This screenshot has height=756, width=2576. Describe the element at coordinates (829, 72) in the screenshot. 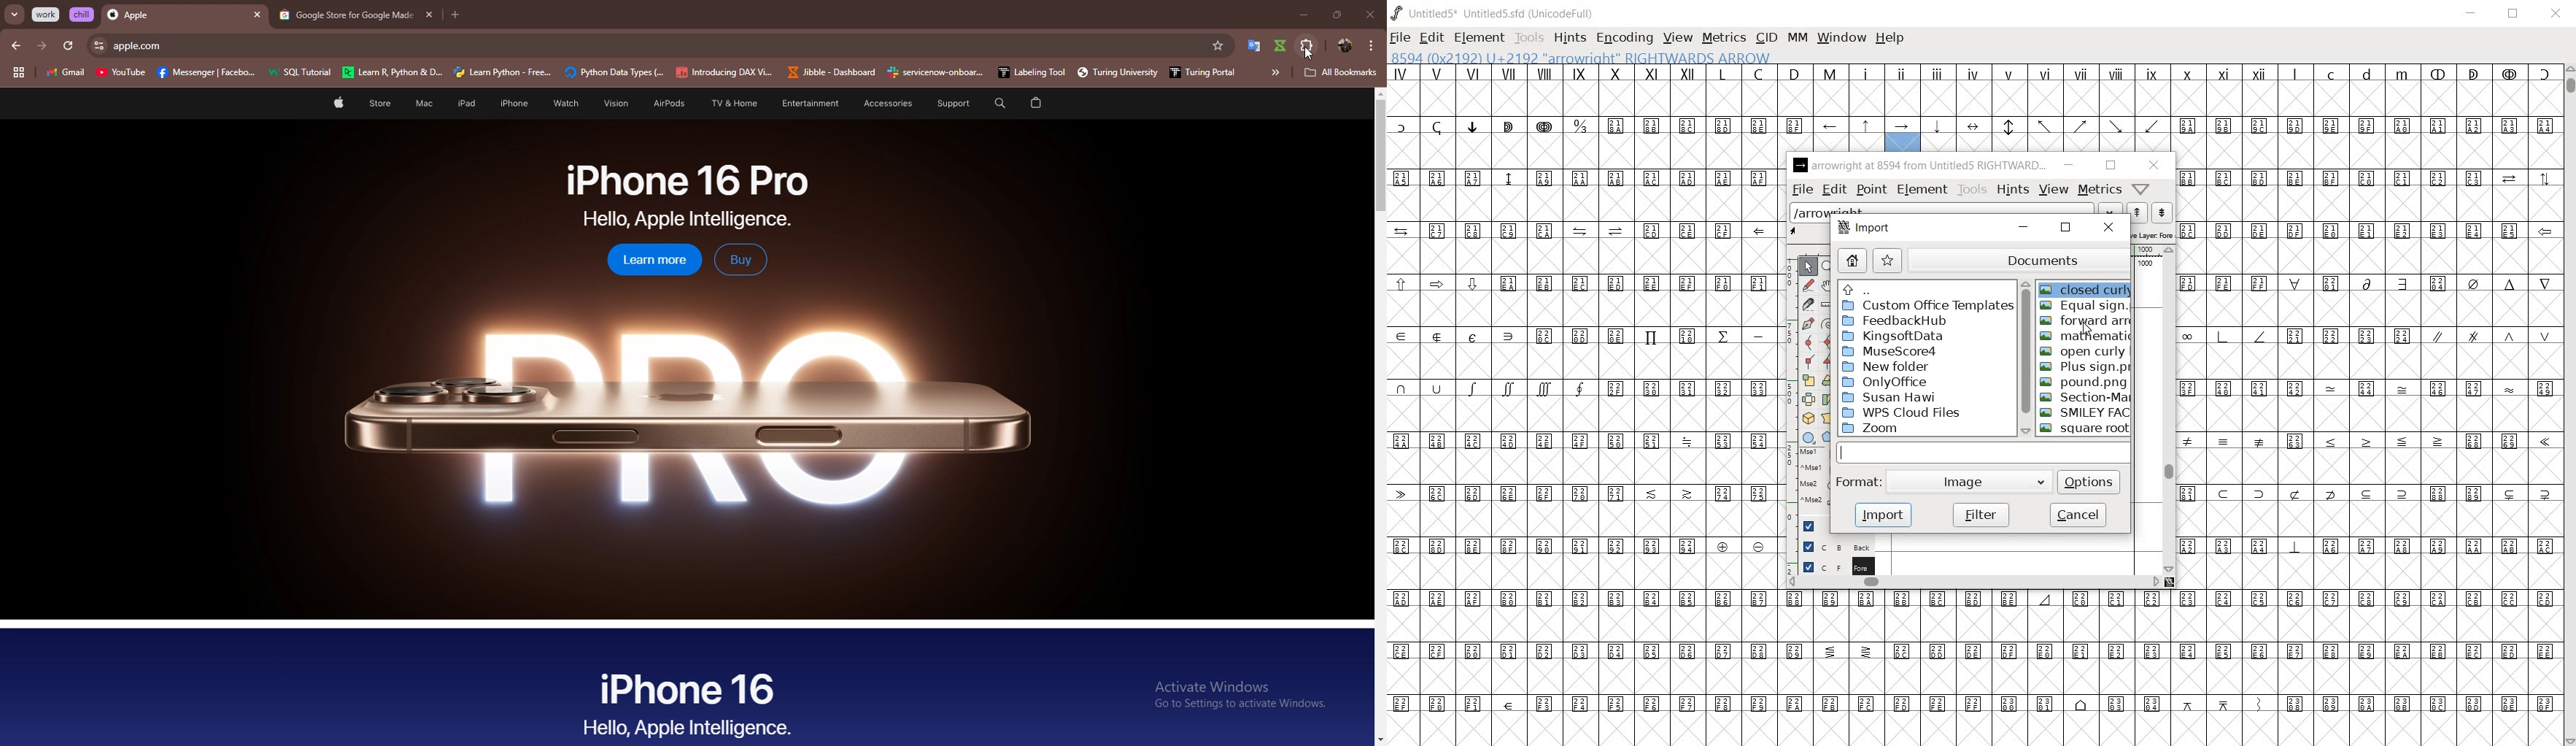

I see `Jibble - Dashboard` at that location.